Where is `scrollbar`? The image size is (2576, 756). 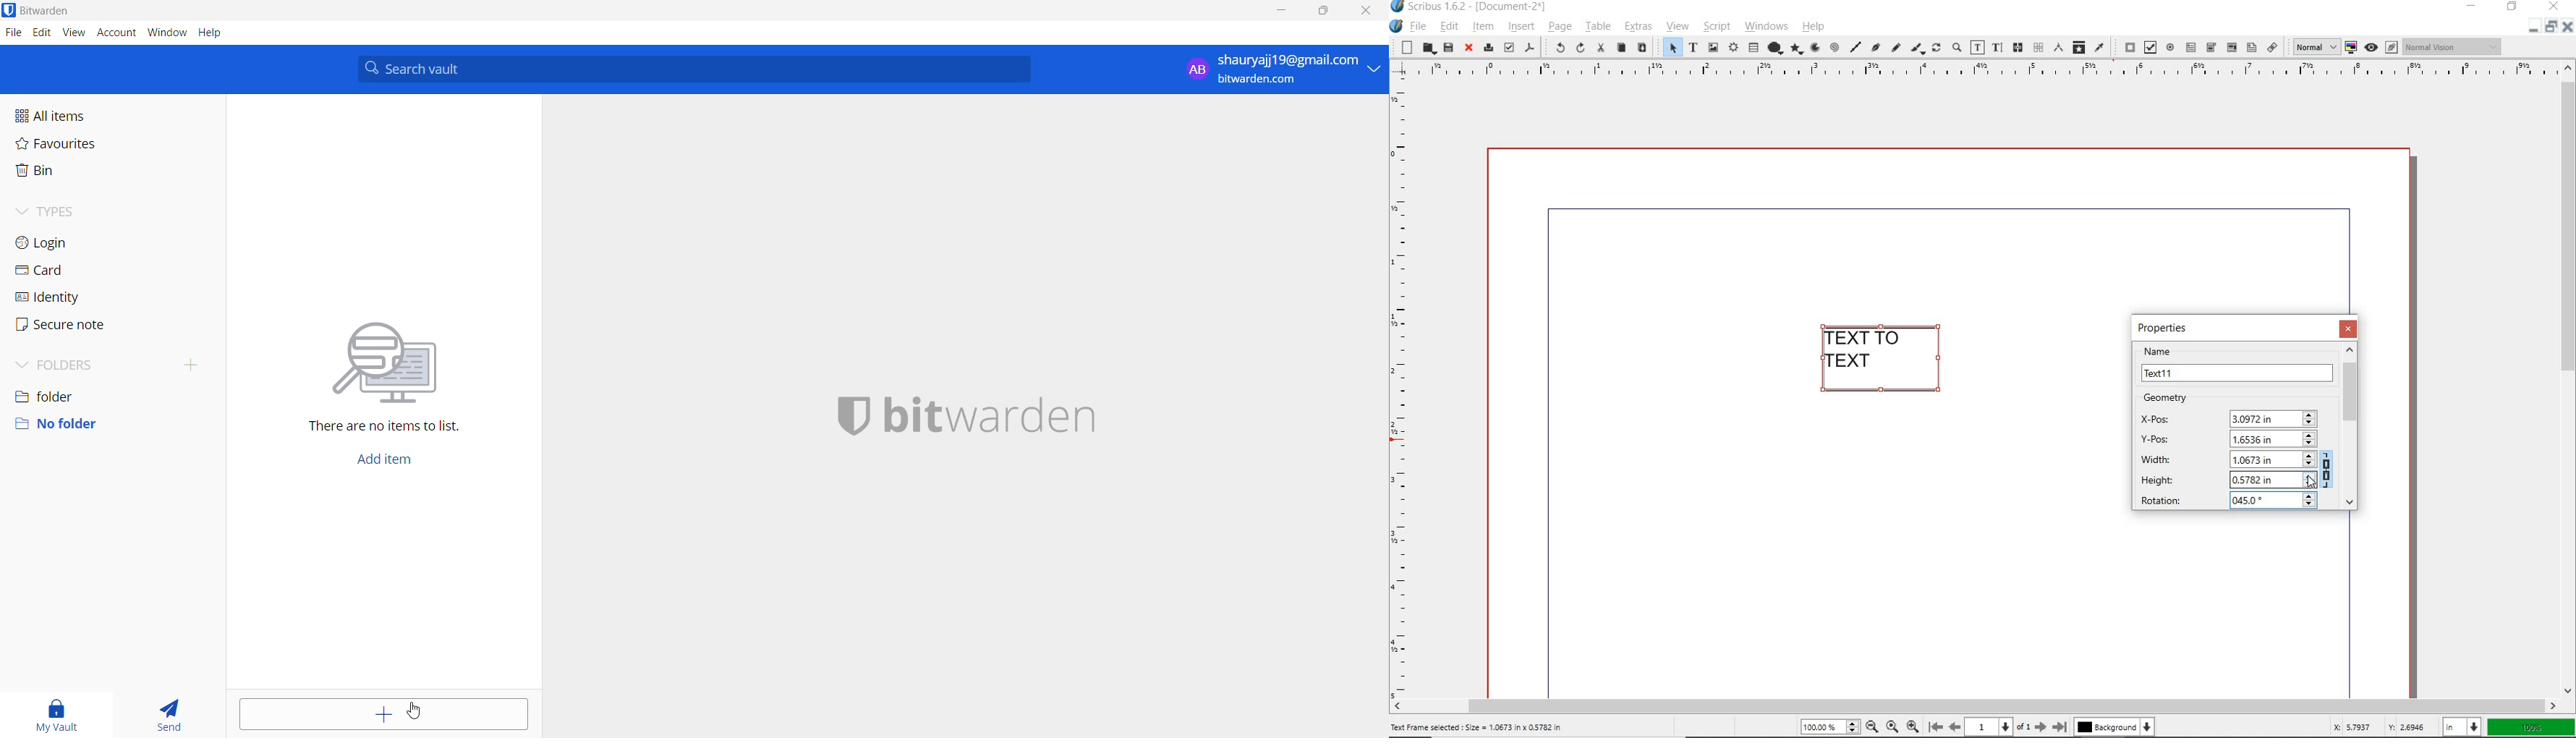 scrollbar is located at coordinates (1975, 706).